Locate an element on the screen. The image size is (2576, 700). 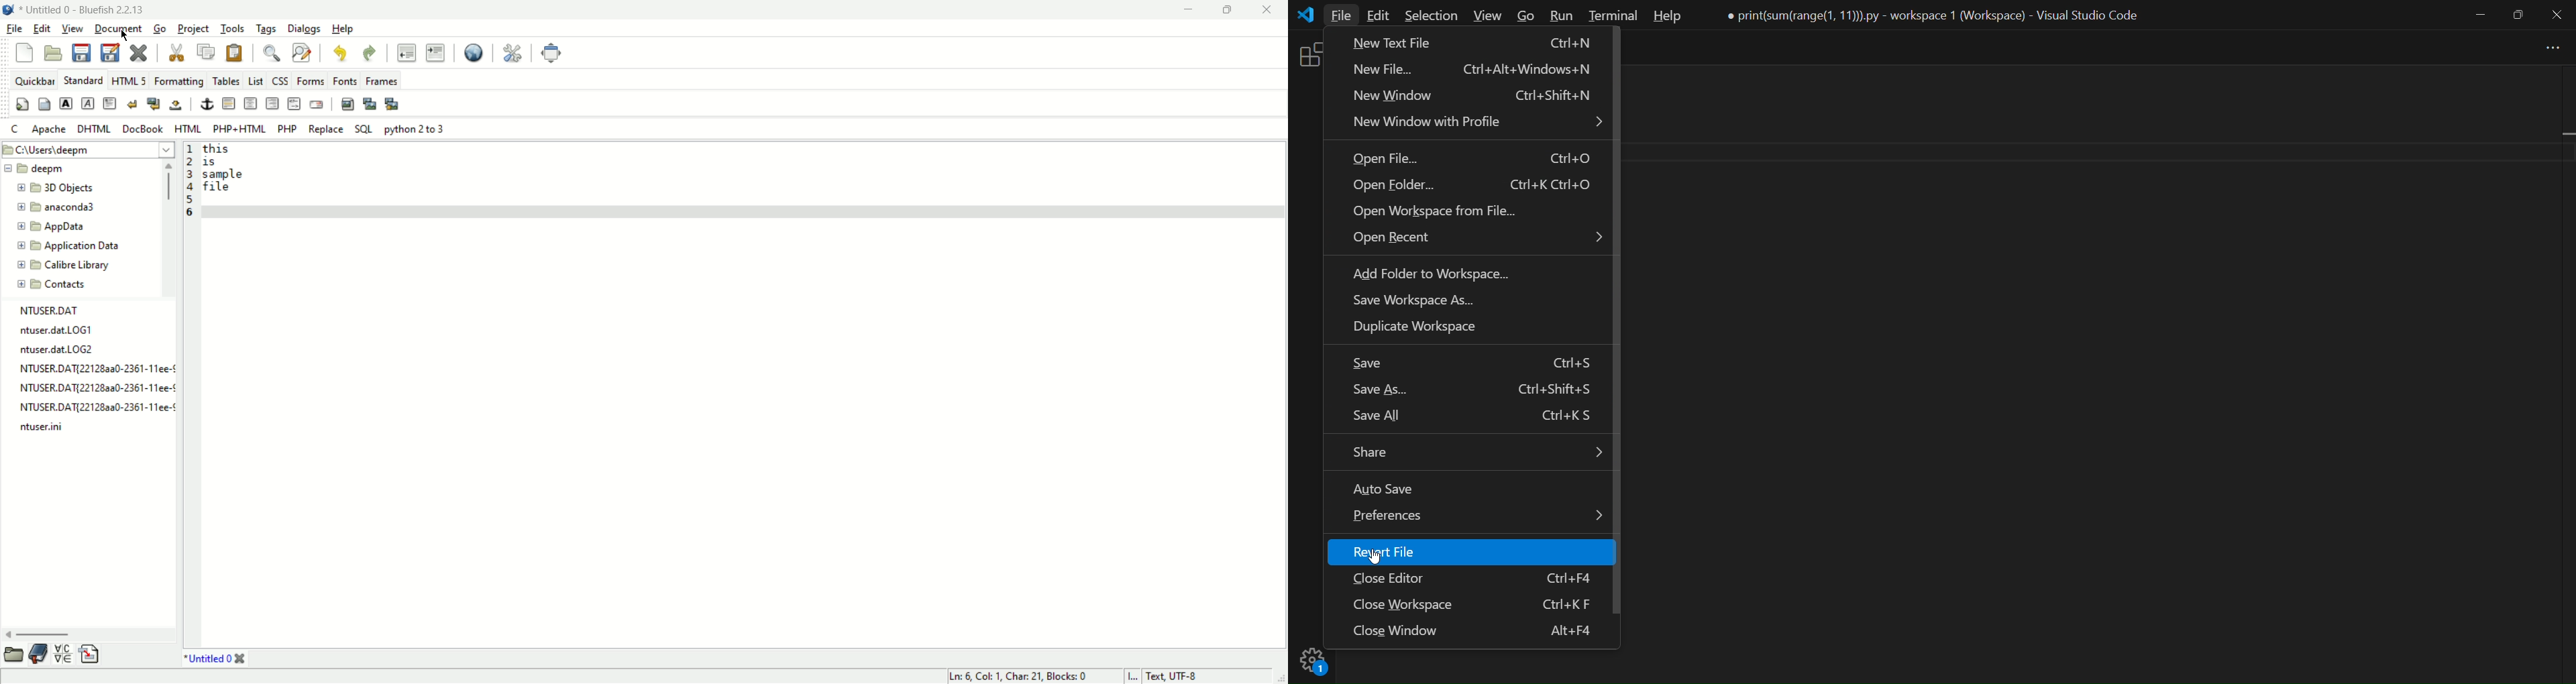
horizontal scroll bar is located at coordinates (84, 635).